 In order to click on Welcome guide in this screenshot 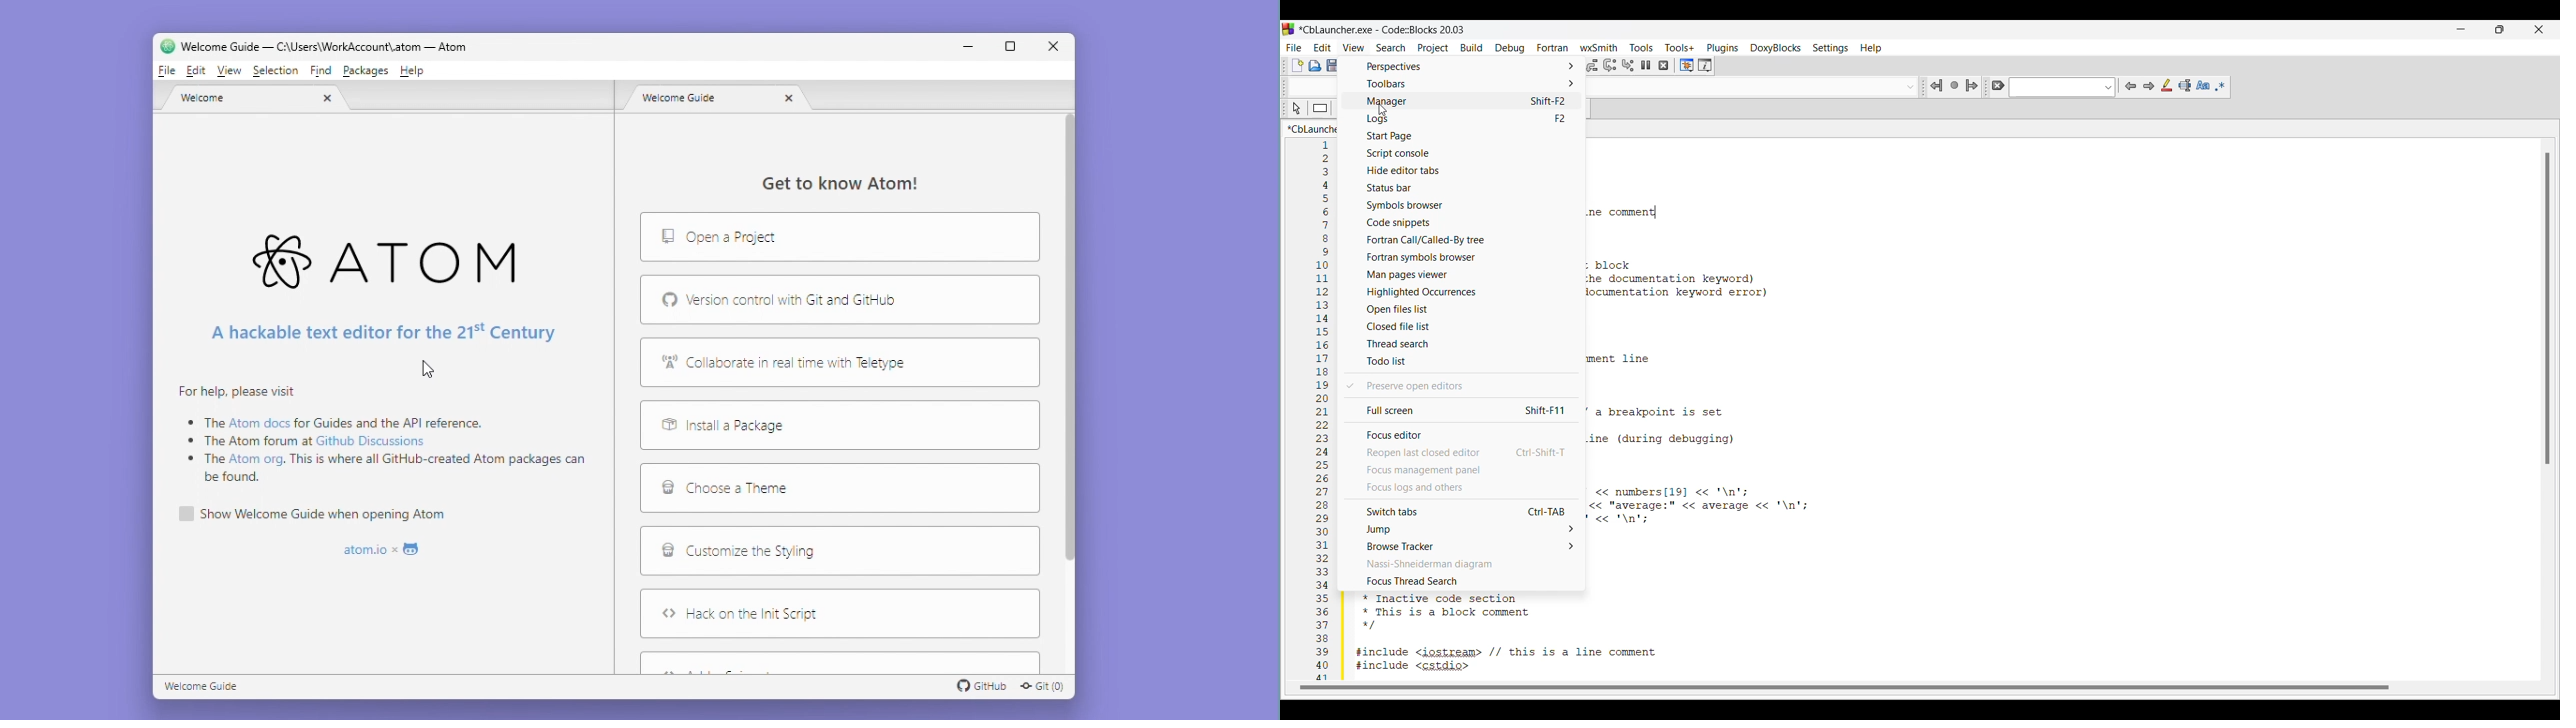, I will do `click(208, 687)`.